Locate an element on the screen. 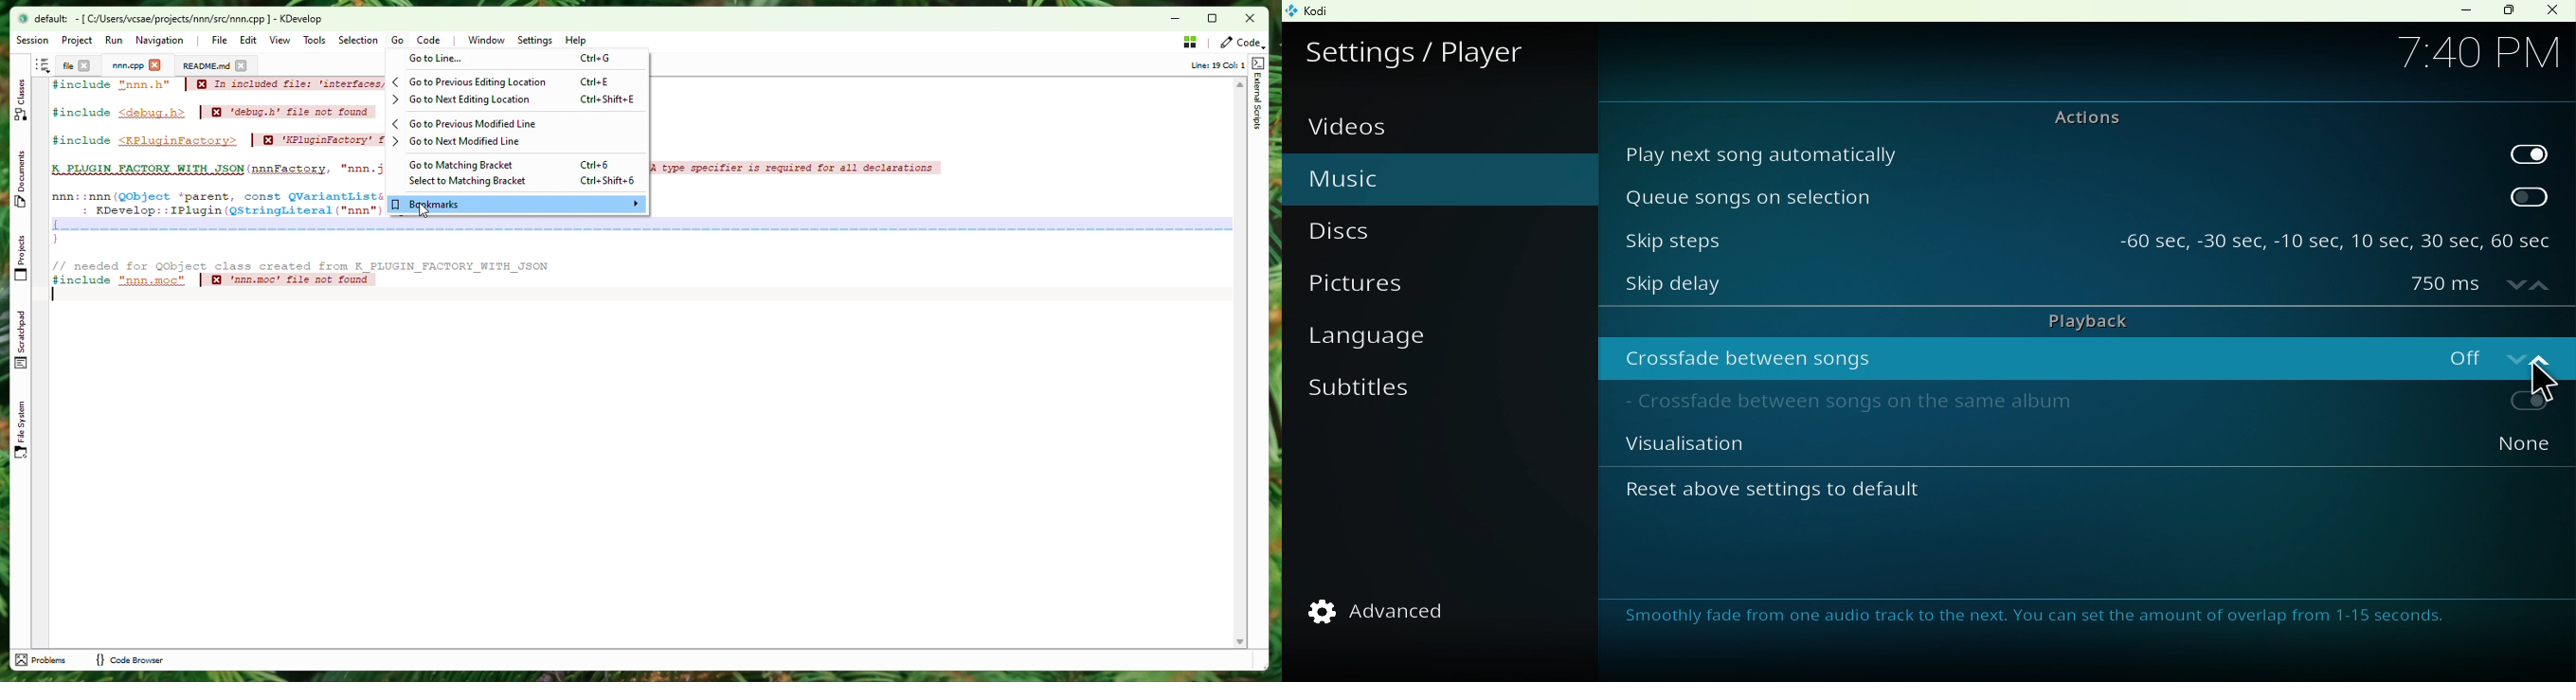 This screenshot has width=2576, height=700. Play next song automatically is located at coordinates (2050, 153).